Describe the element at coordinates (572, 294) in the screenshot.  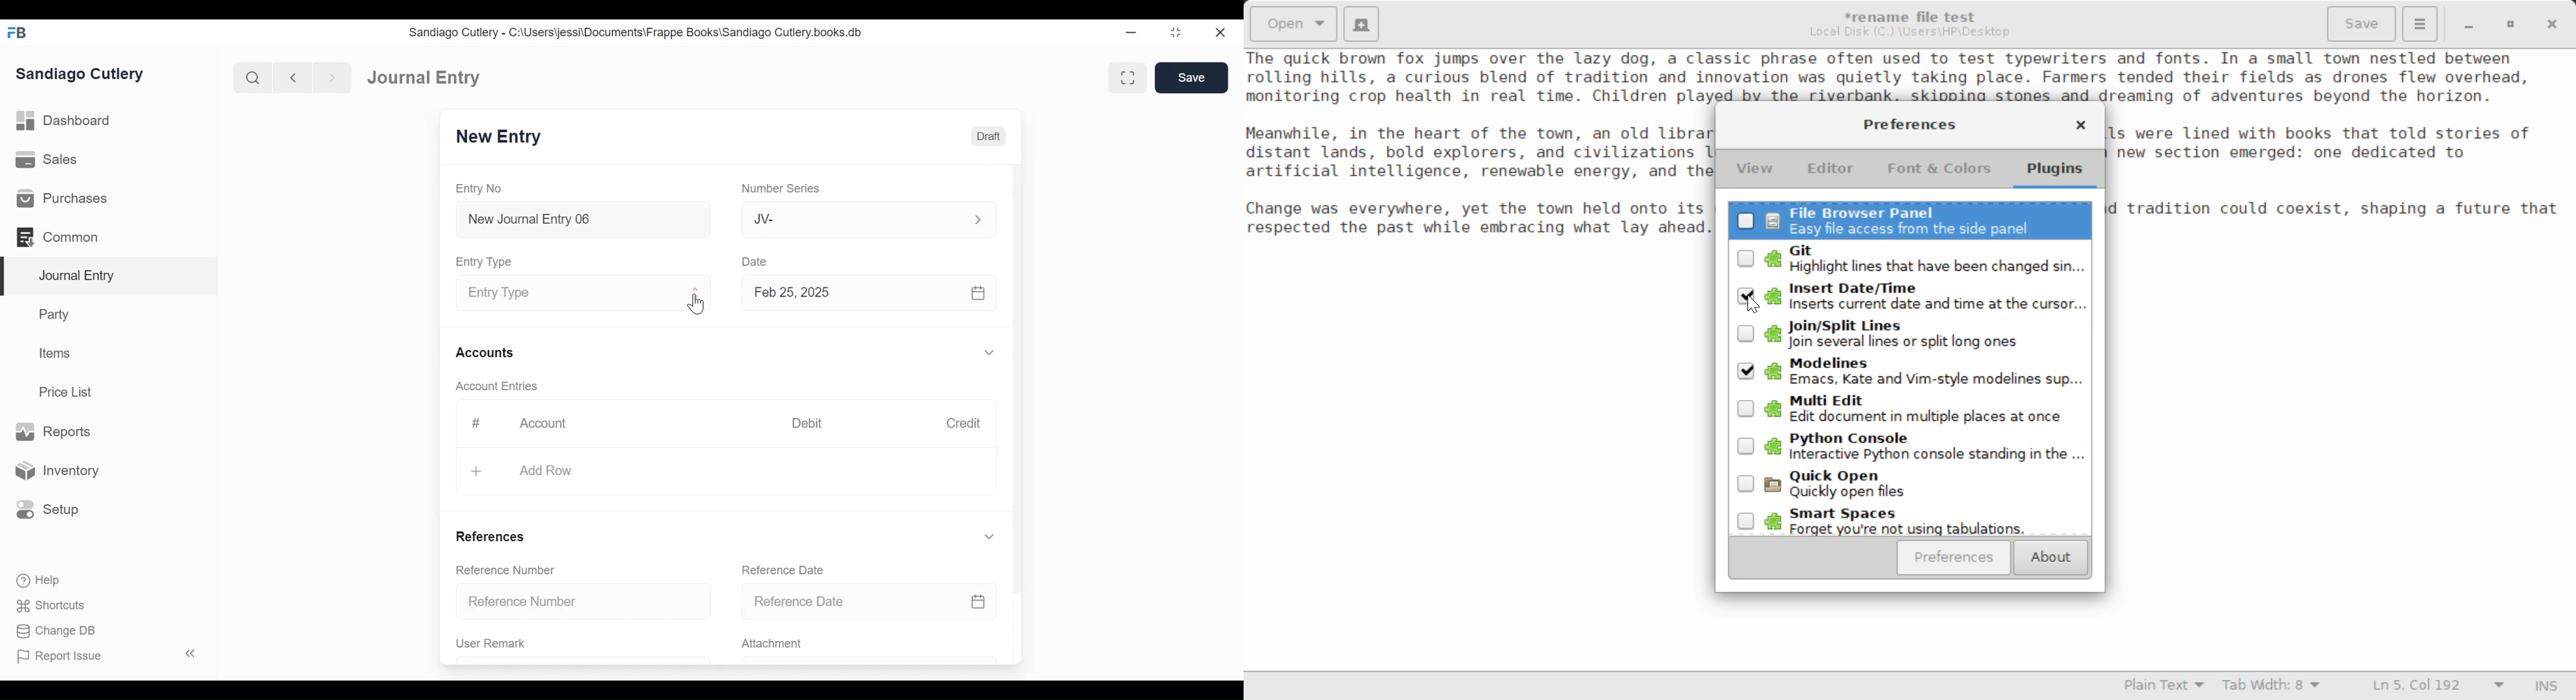
I see `Entry Type` at that location.